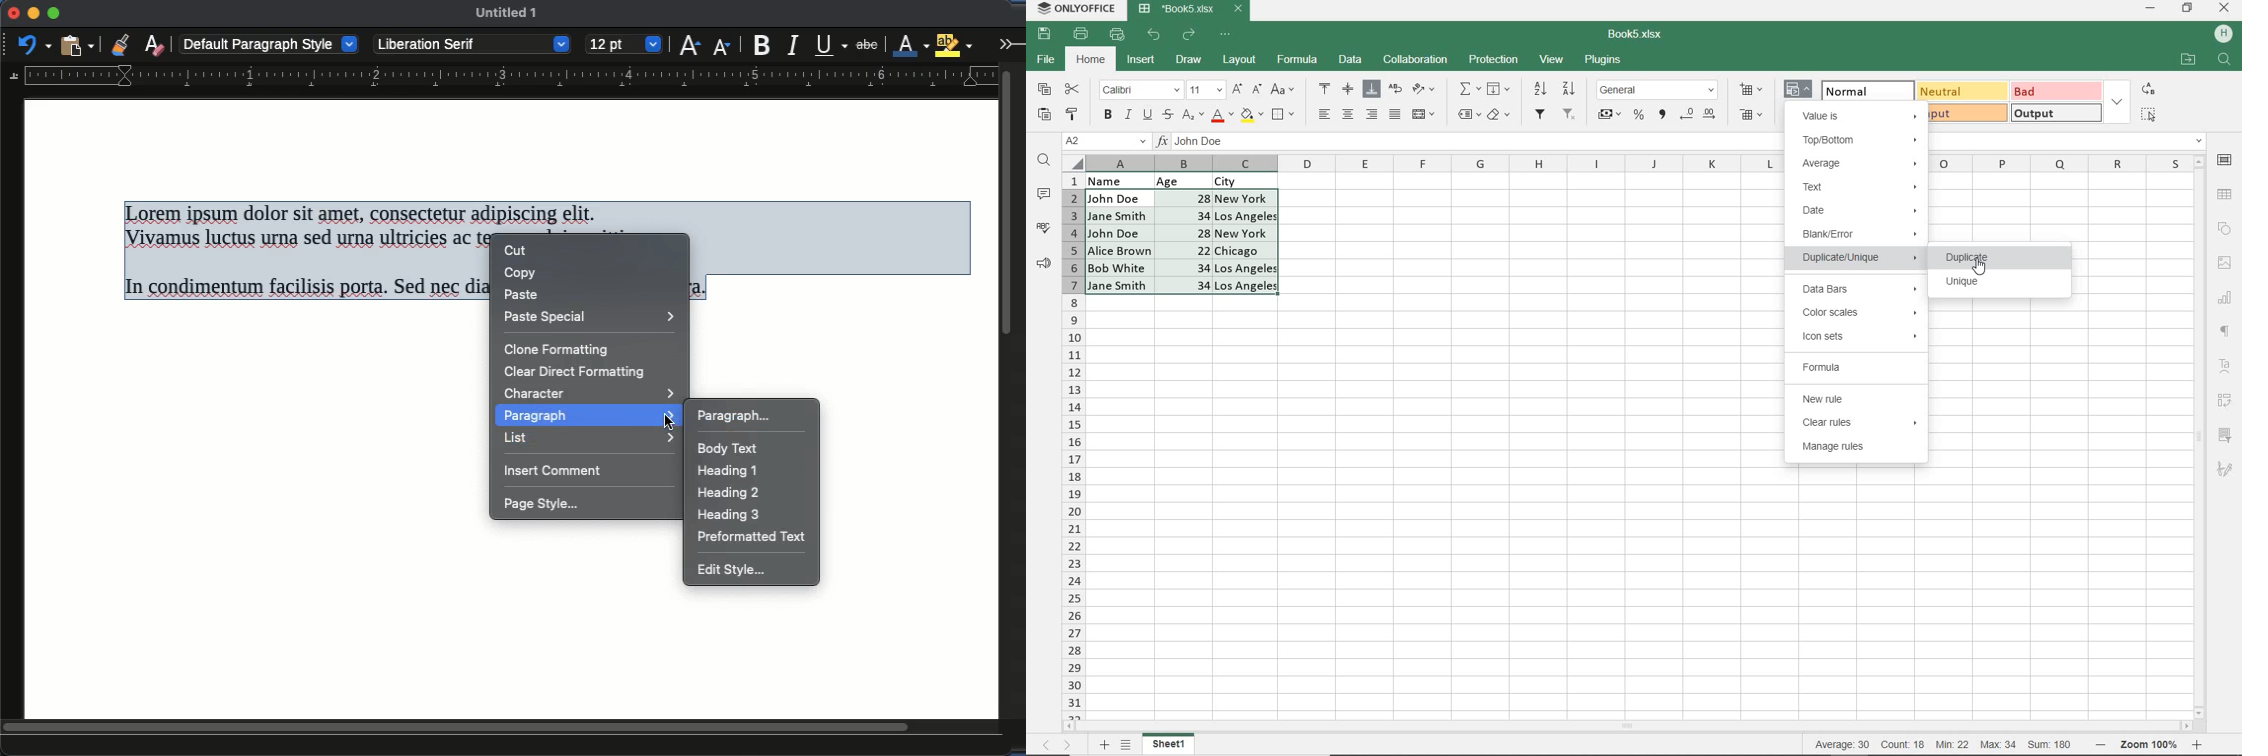 The image size is (2268, 756). I want to click on Add sheets, so click(1102, 744).